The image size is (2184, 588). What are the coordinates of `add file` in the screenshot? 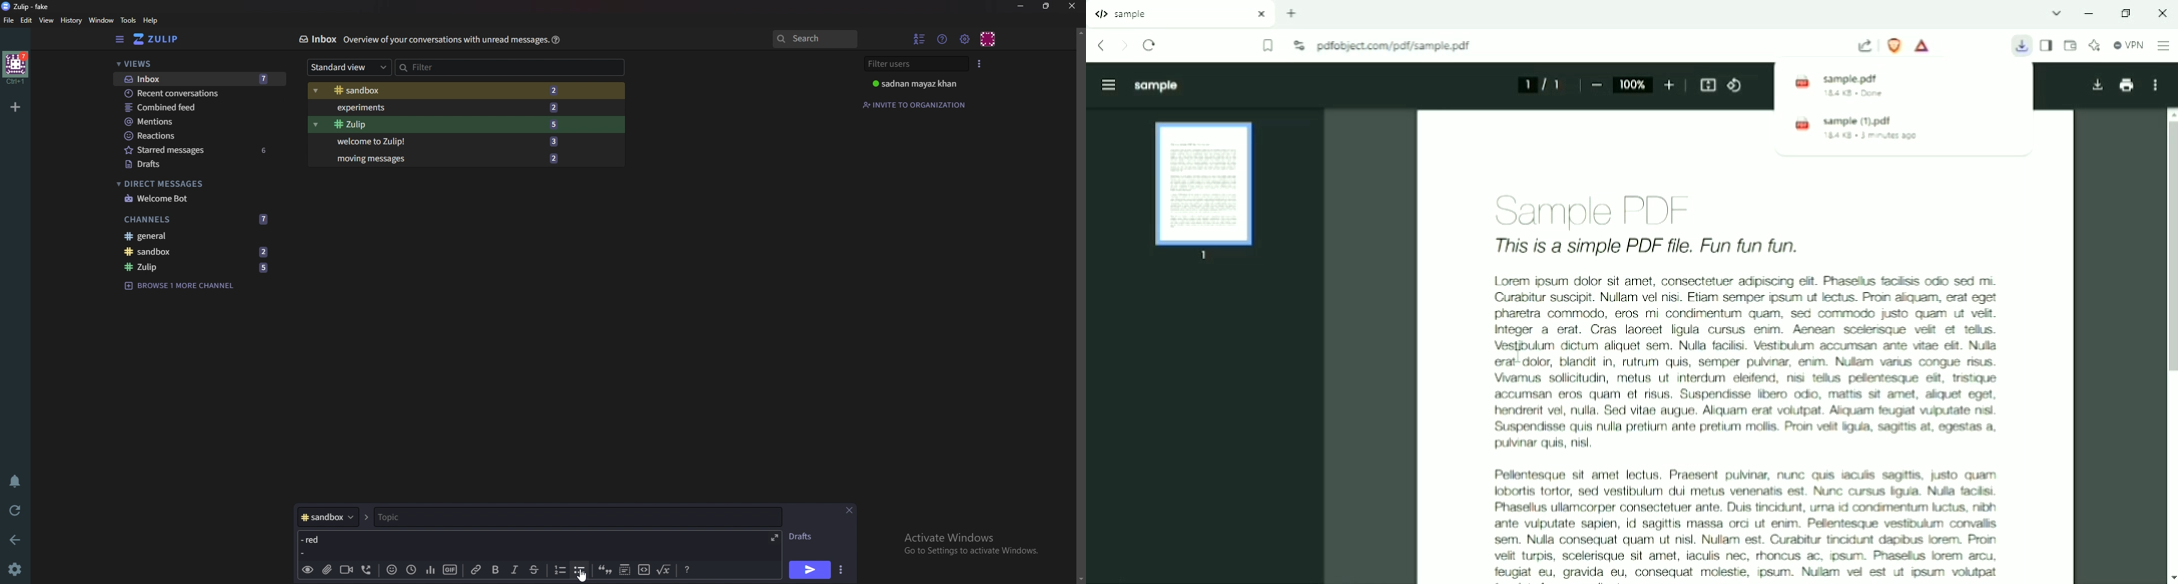 It's located at (325, 569).